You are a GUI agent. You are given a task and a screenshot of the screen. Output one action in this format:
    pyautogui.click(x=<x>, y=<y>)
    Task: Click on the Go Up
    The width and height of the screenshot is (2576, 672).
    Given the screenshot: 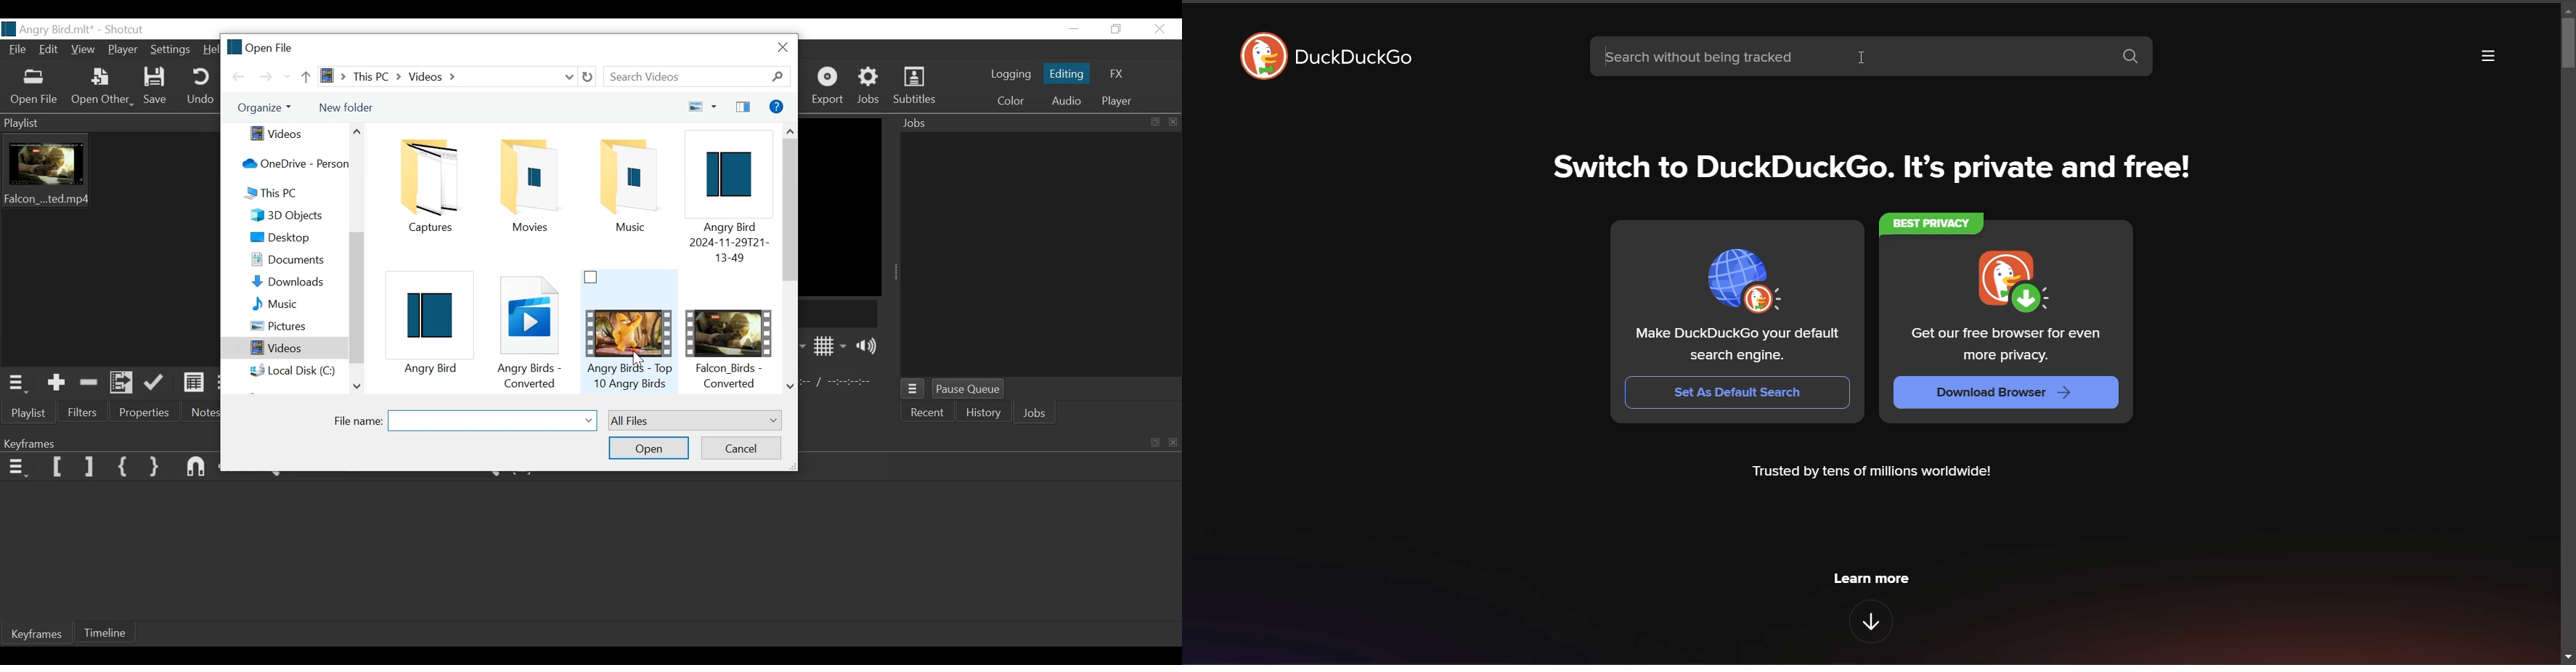 What is the action you would take?
    pyautogui.click(x=305, y=76)
    